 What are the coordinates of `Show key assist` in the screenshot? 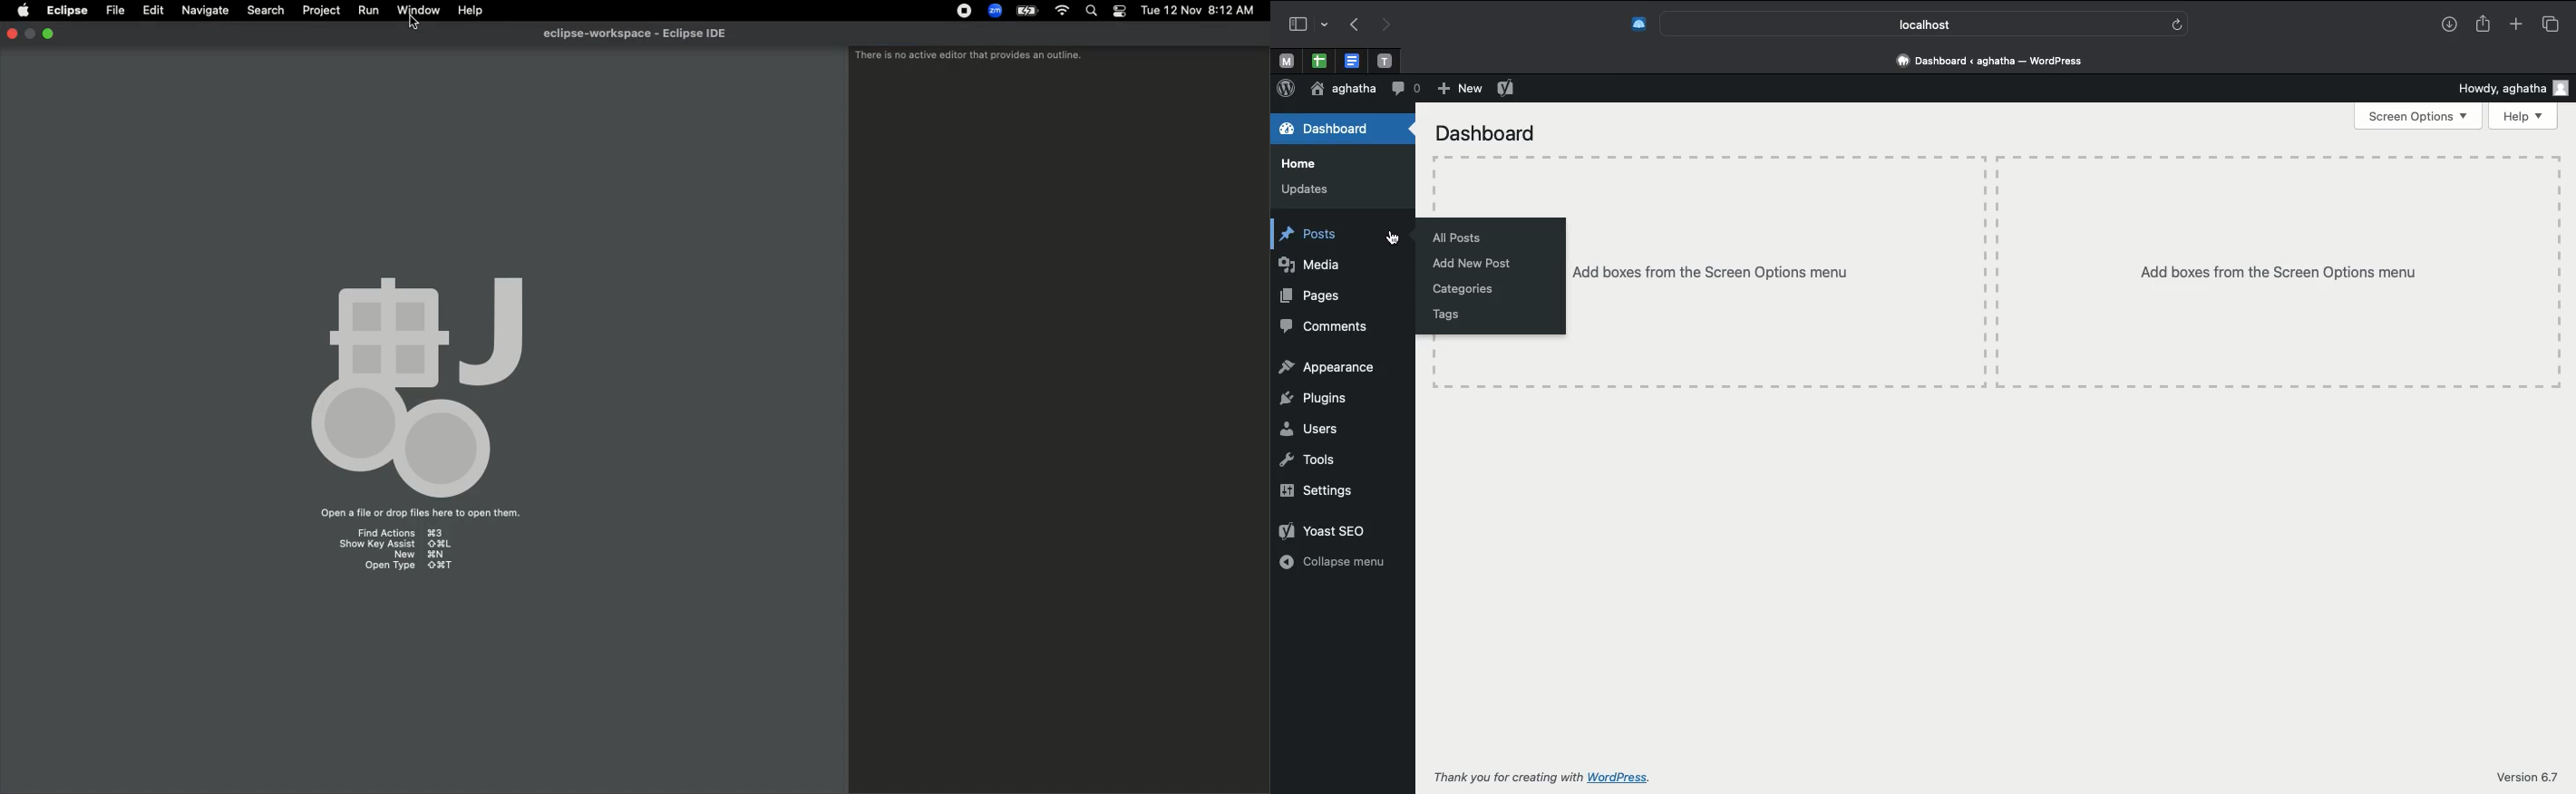 It's located at (396, 543).